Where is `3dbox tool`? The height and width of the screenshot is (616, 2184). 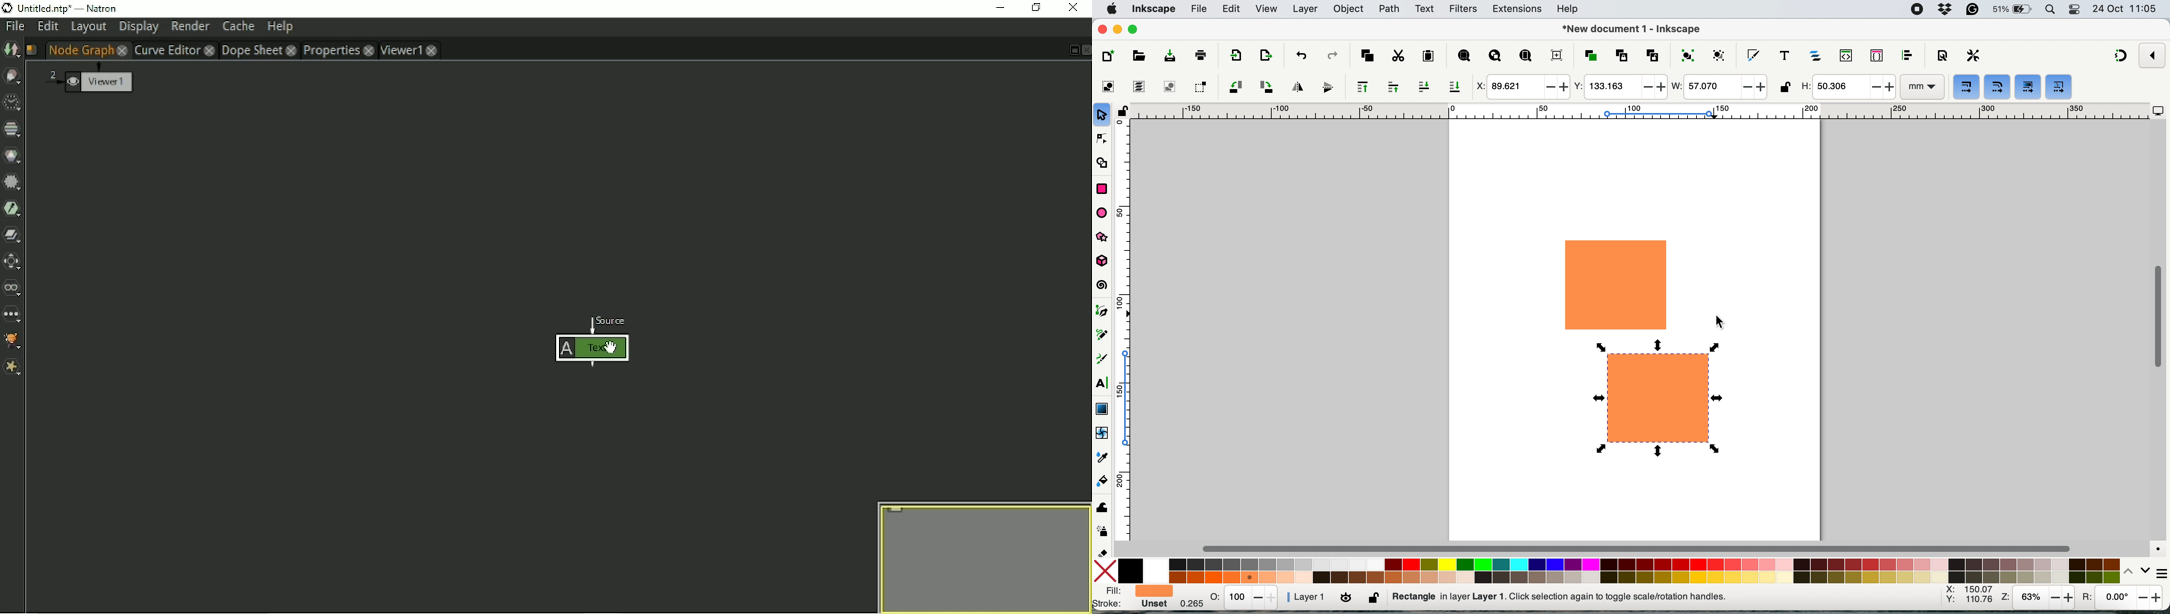 3dbox tool is located at coordinates (1106, 261).